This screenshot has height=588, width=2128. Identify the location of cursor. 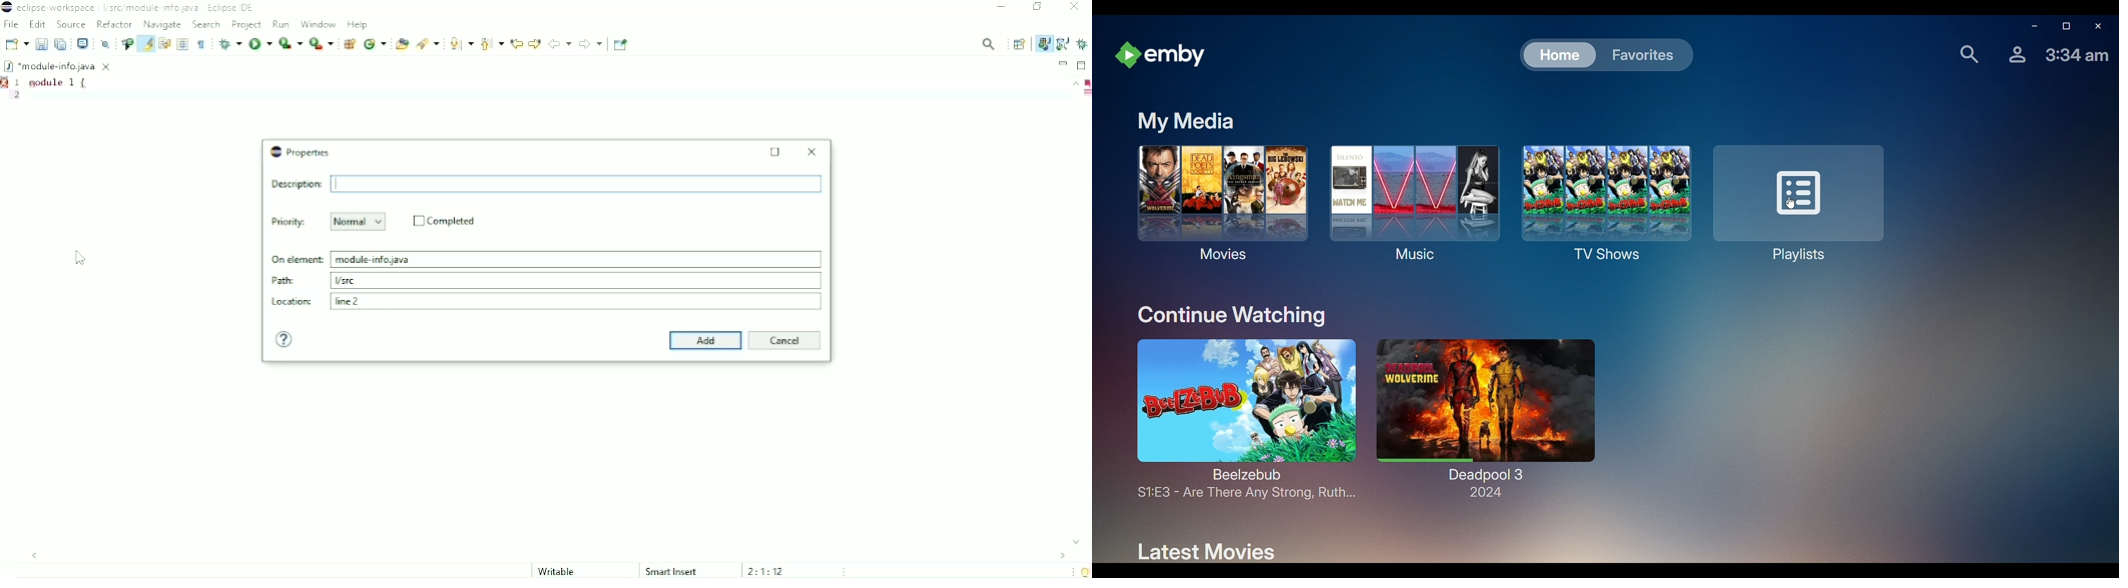
(1792, 206).